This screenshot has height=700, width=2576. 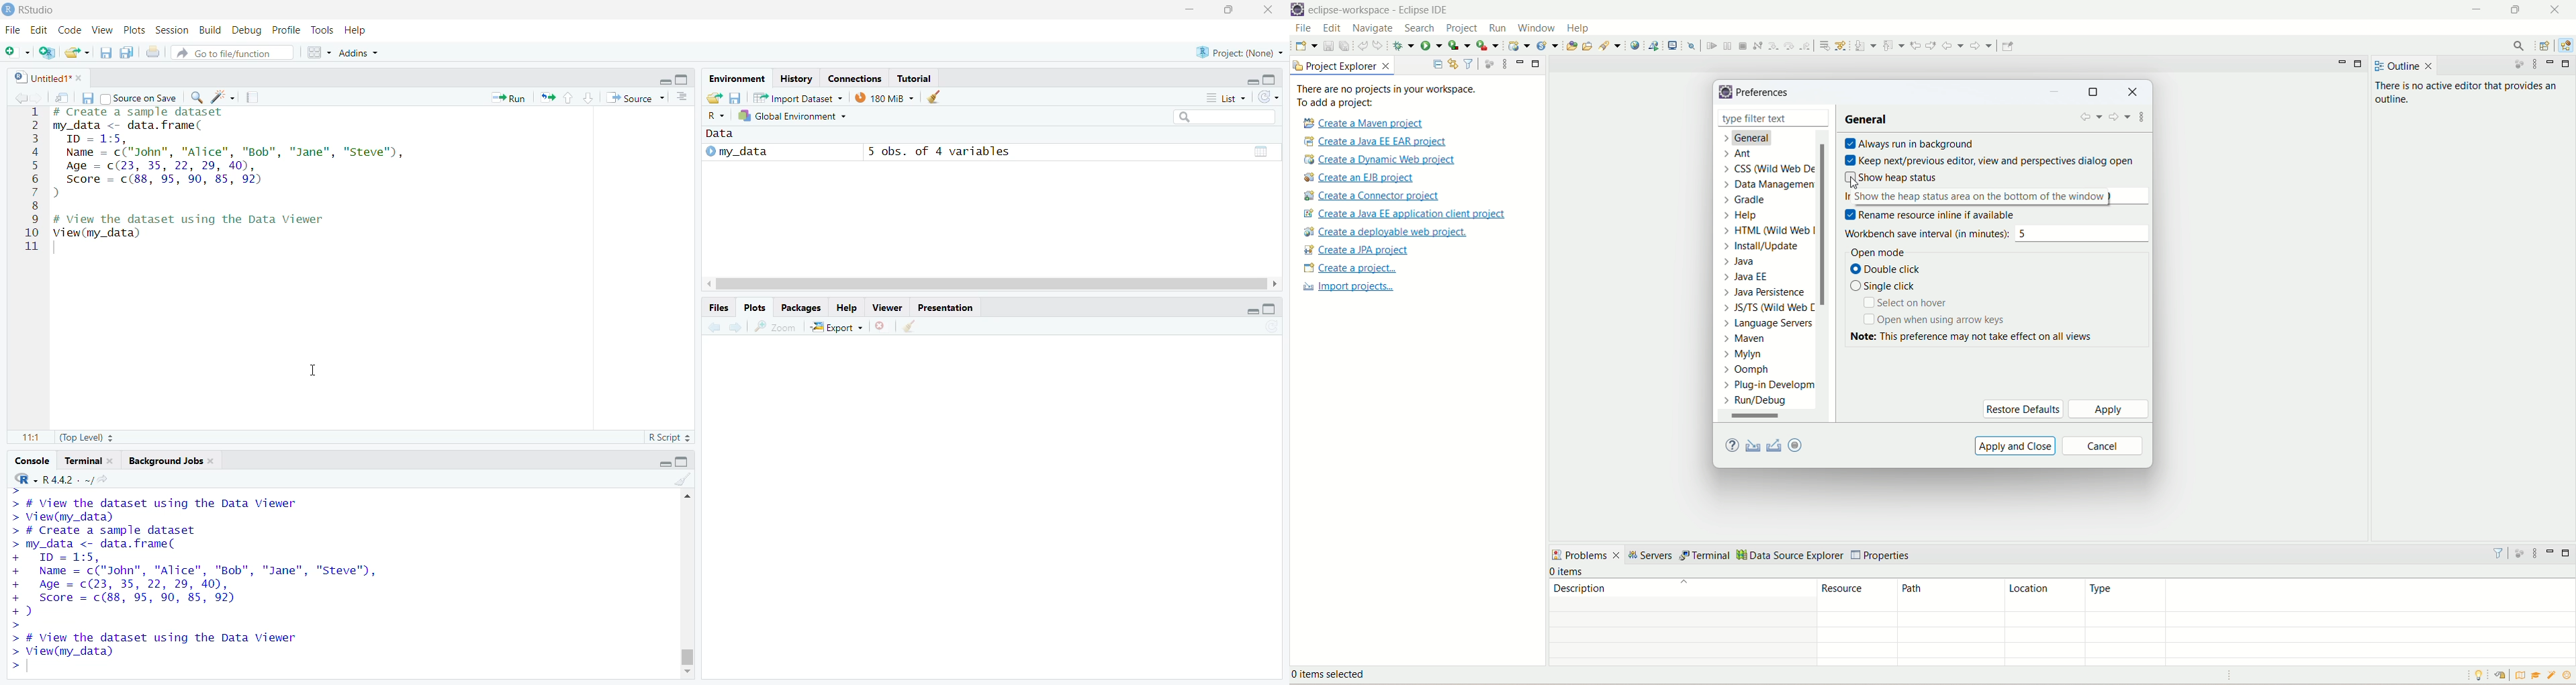 I want to click on Zoom, so click(x=197, y=97).